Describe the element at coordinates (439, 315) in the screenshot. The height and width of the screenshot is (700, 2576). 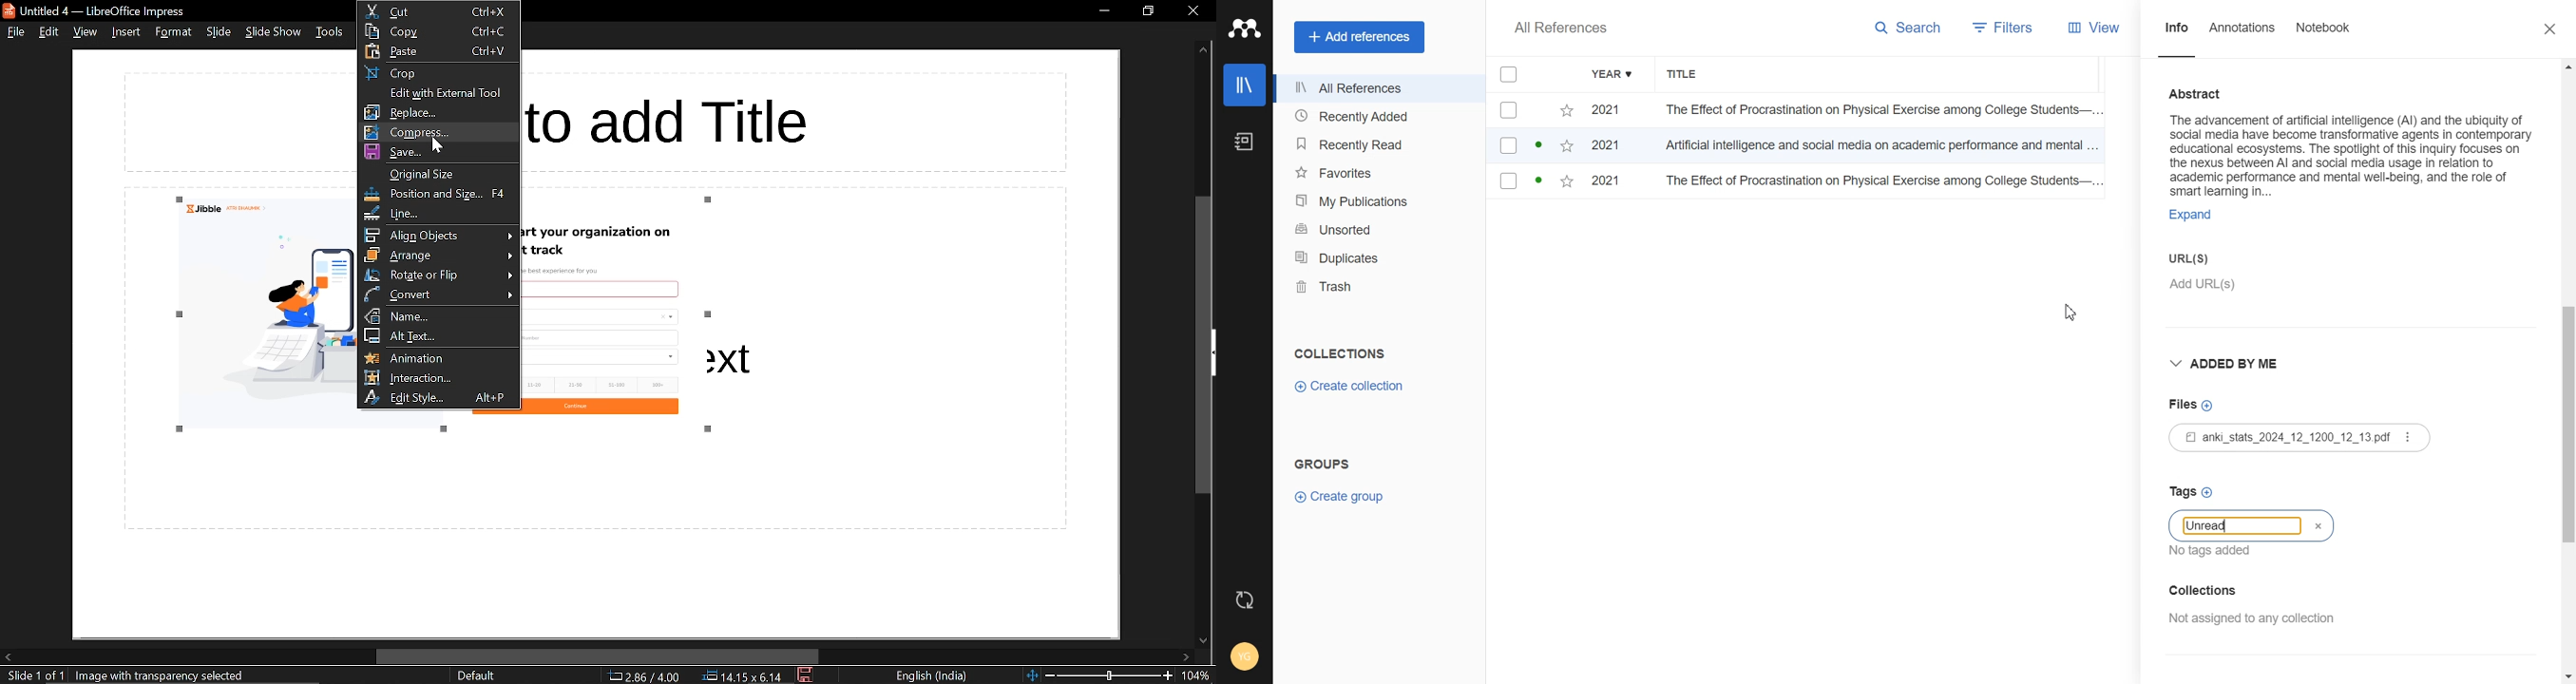
I see `name` at that location.